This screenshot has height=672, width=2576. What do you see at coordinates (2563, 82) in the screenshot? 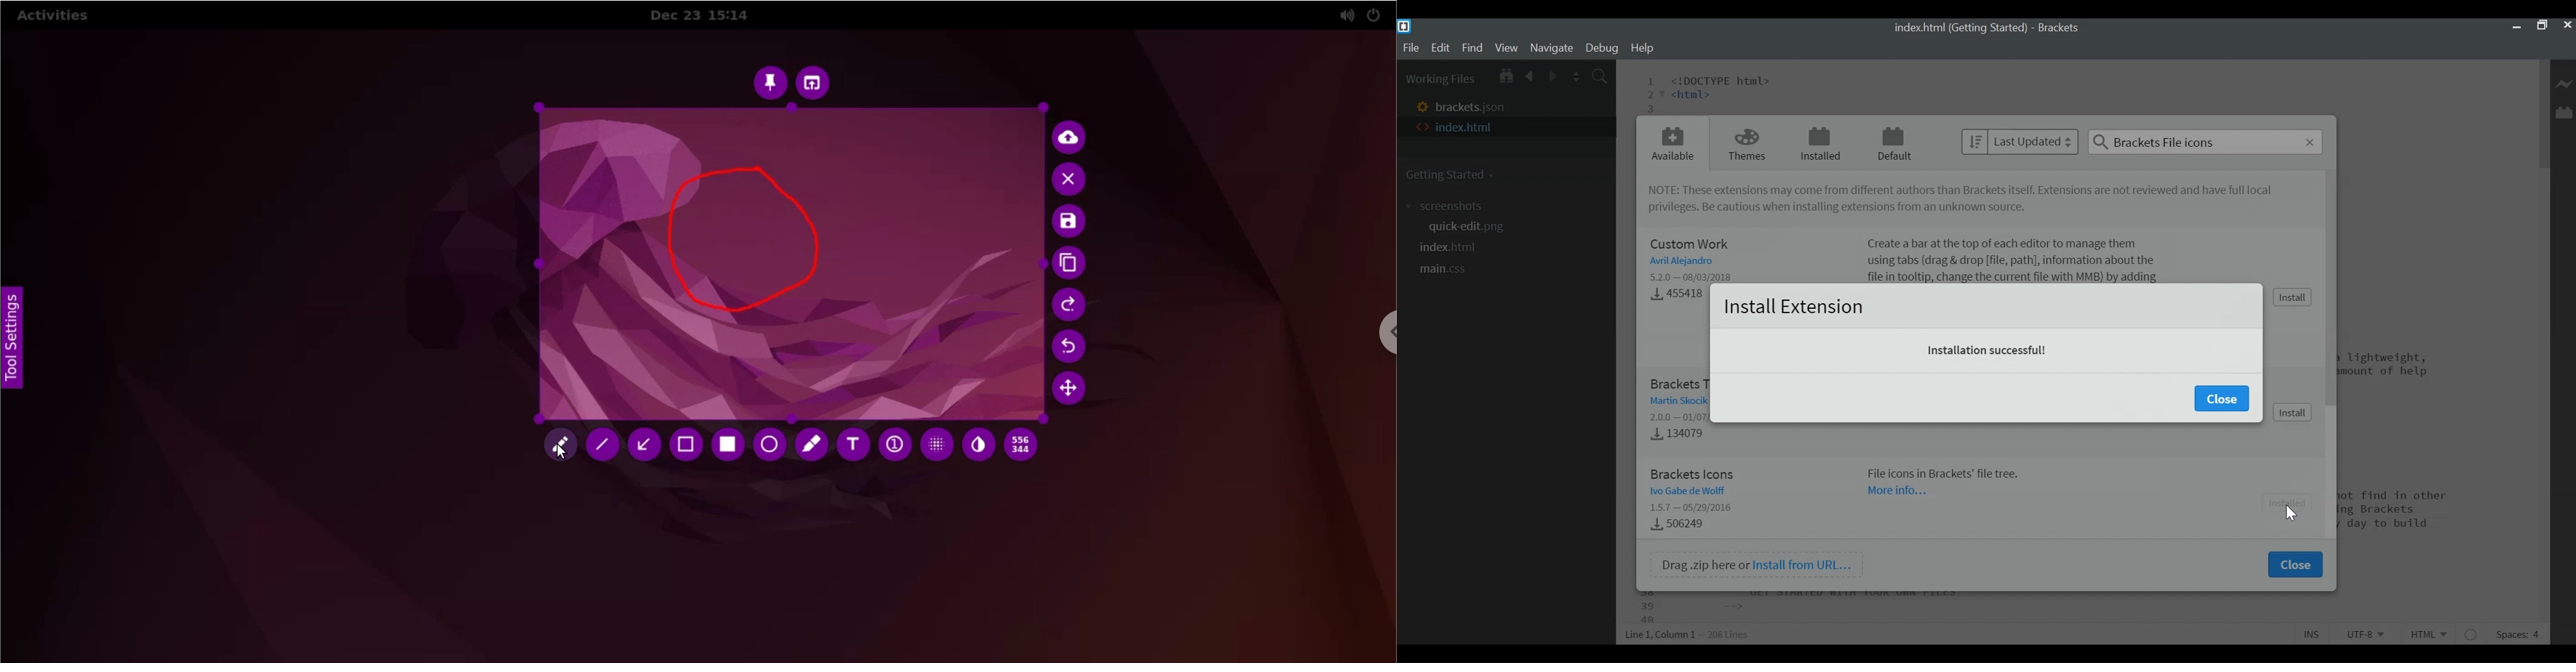
I see `Live Preview` at bounding box center [2563, 82].